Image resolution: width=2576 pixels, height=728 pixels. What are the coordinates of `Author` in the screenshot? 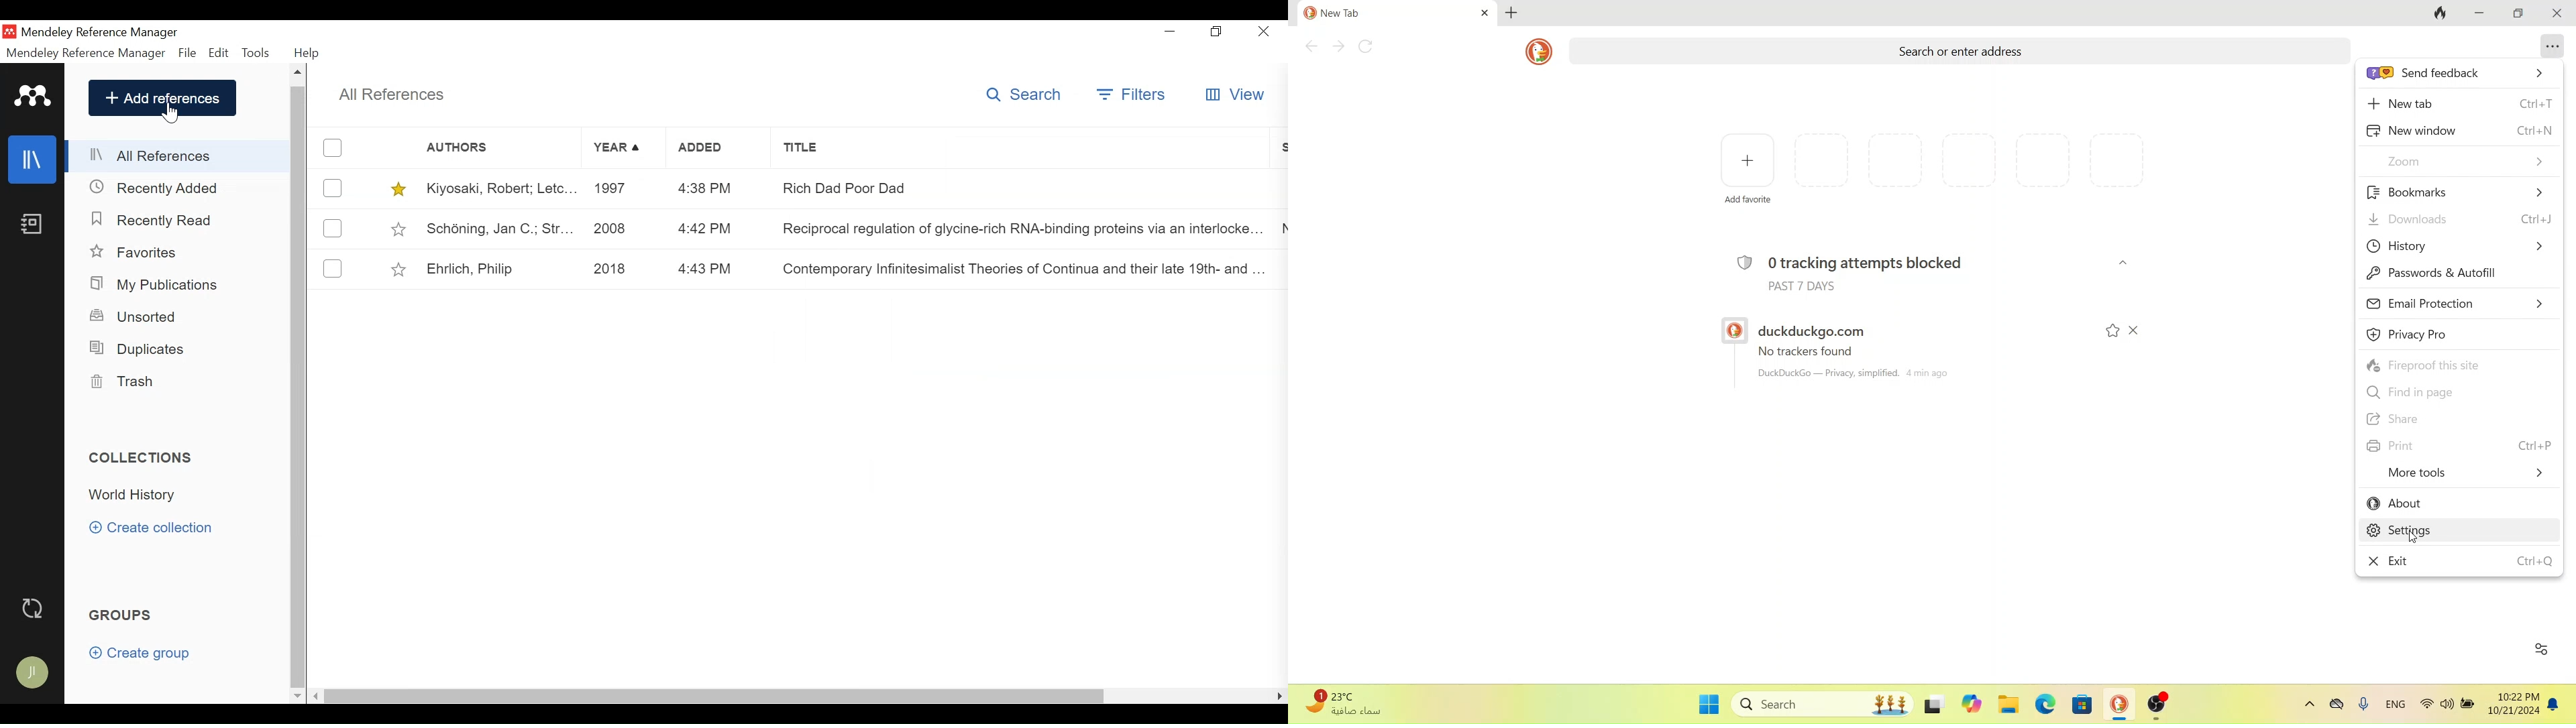 It's located at (482, 147).